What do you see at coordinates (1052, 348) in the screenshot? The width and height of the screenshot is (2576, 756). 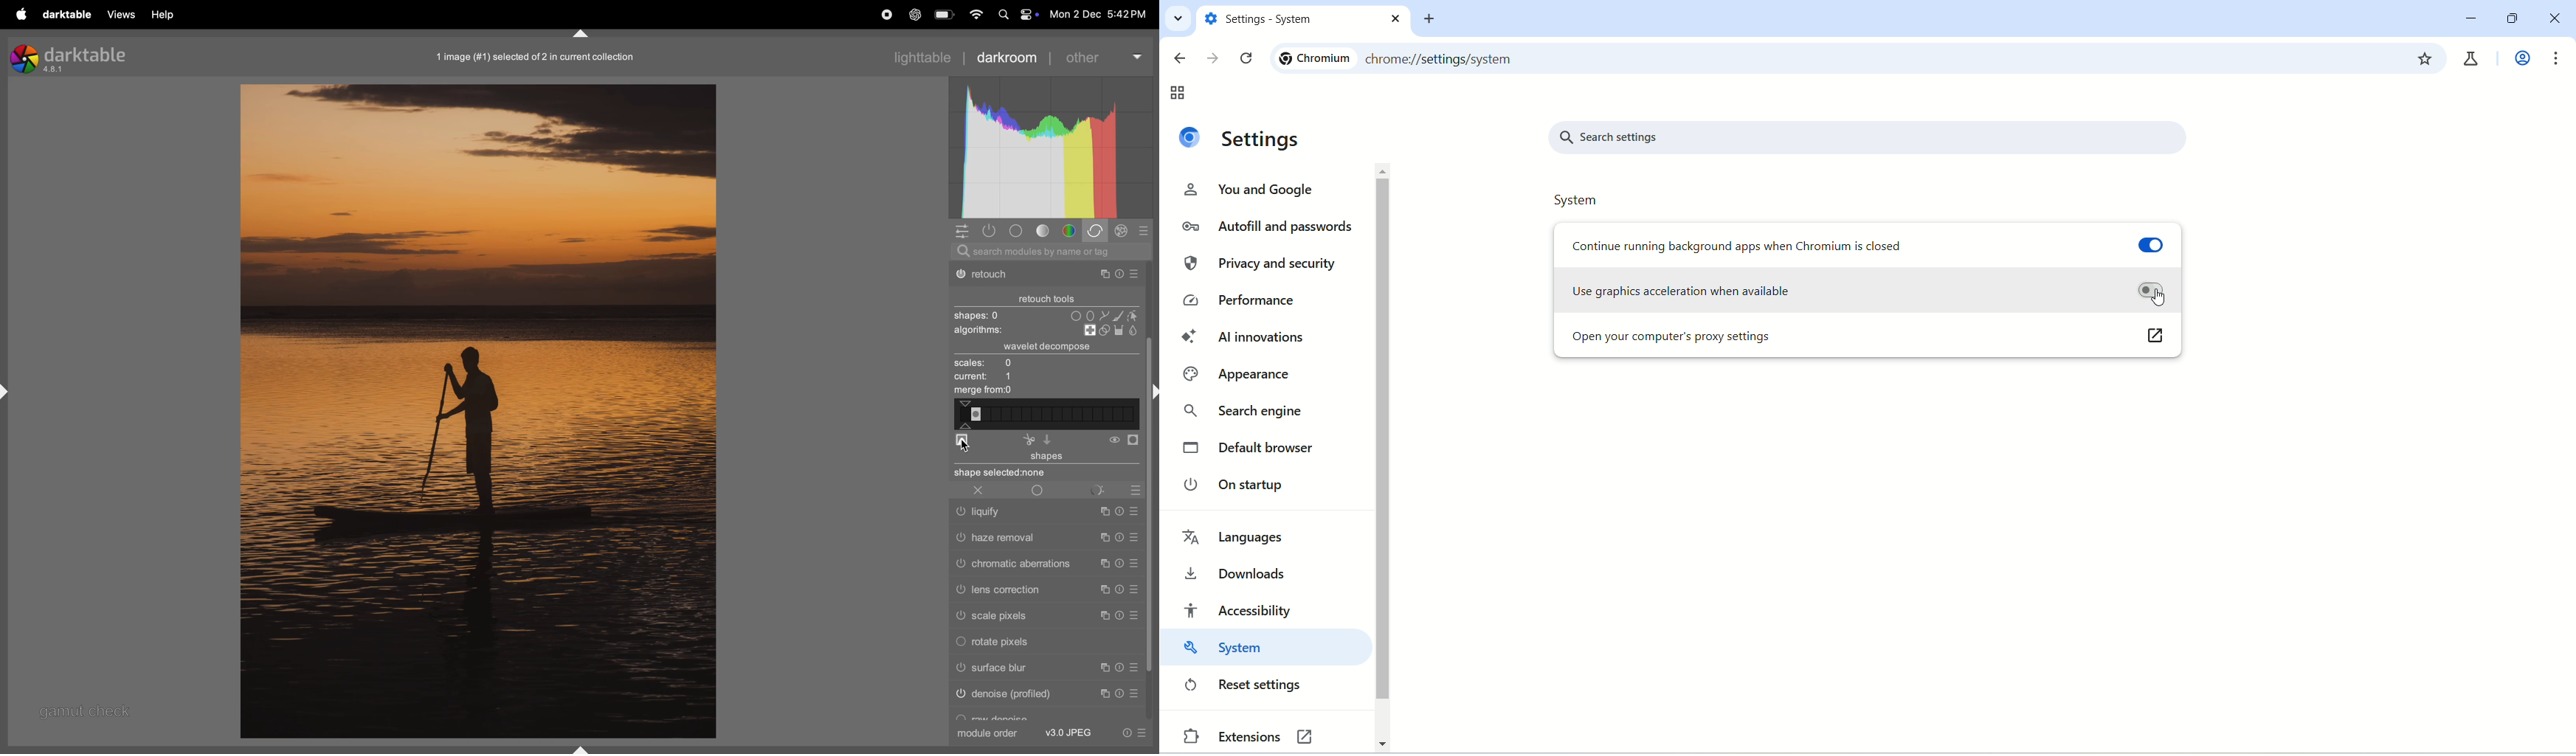 I see `wave let decompose` at bounding box center [1052, 348].